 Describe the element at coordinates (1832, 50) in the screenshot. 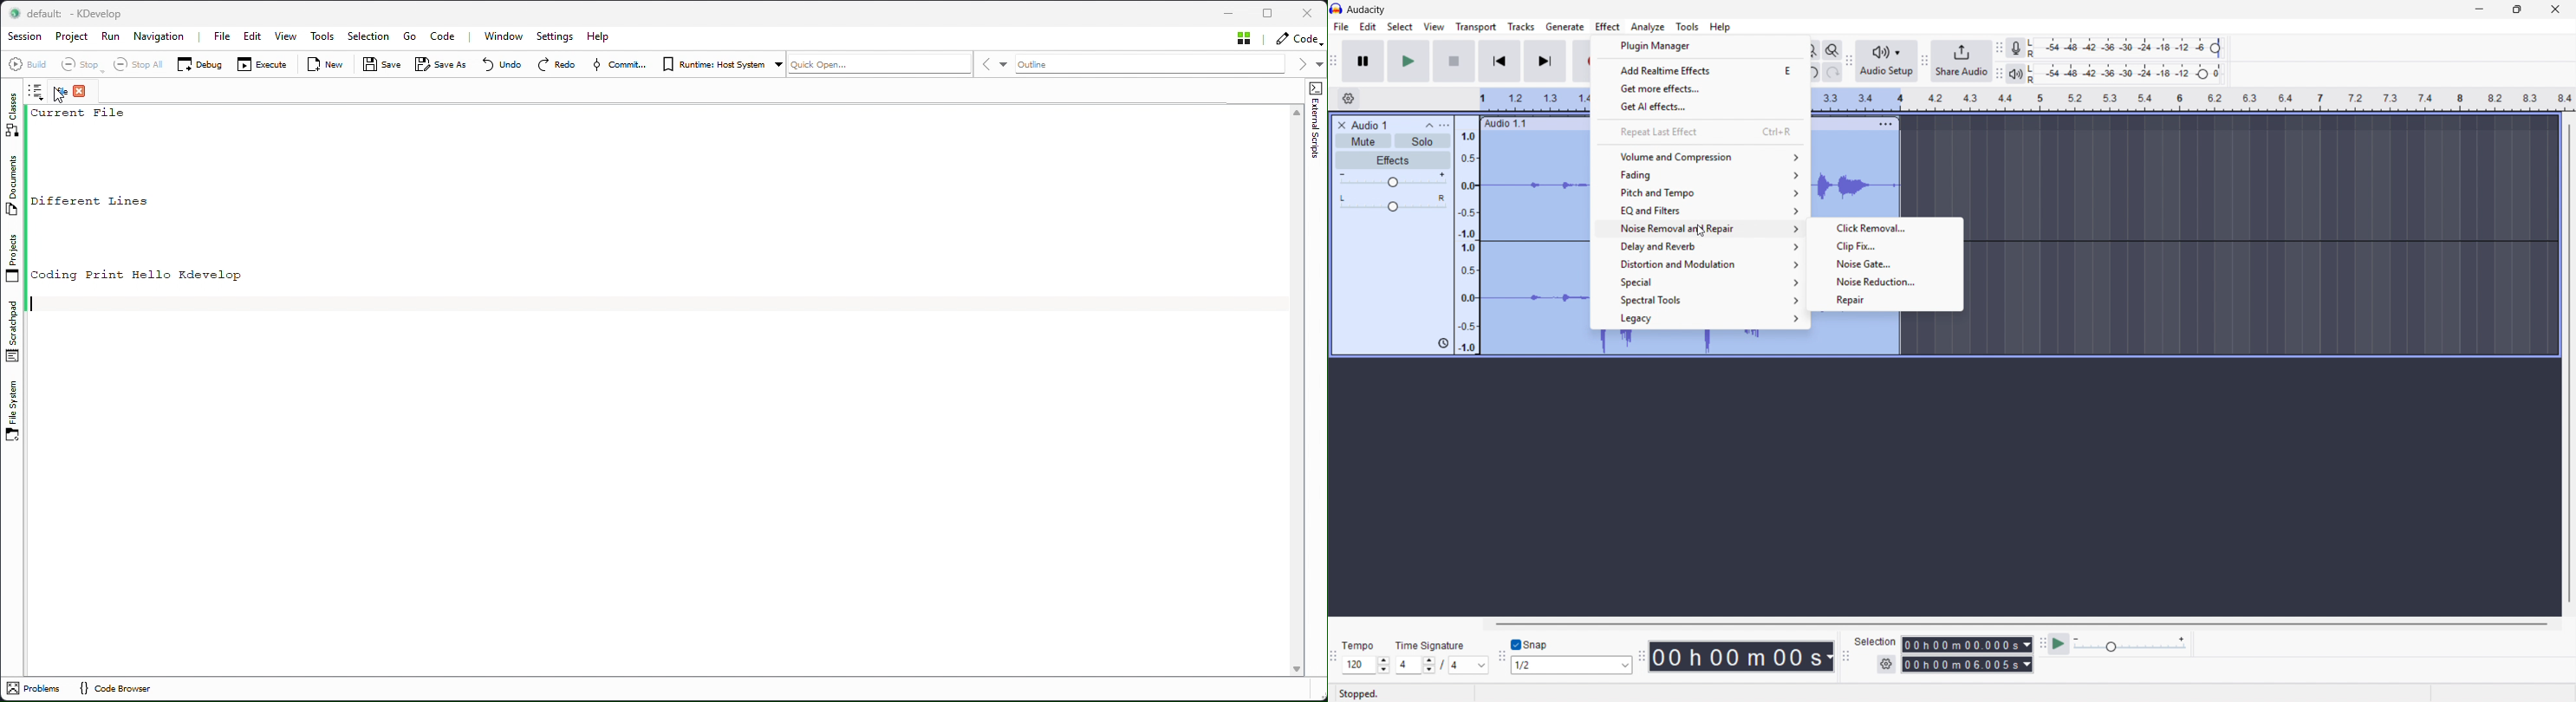

I see `toggle zoom` at that location.